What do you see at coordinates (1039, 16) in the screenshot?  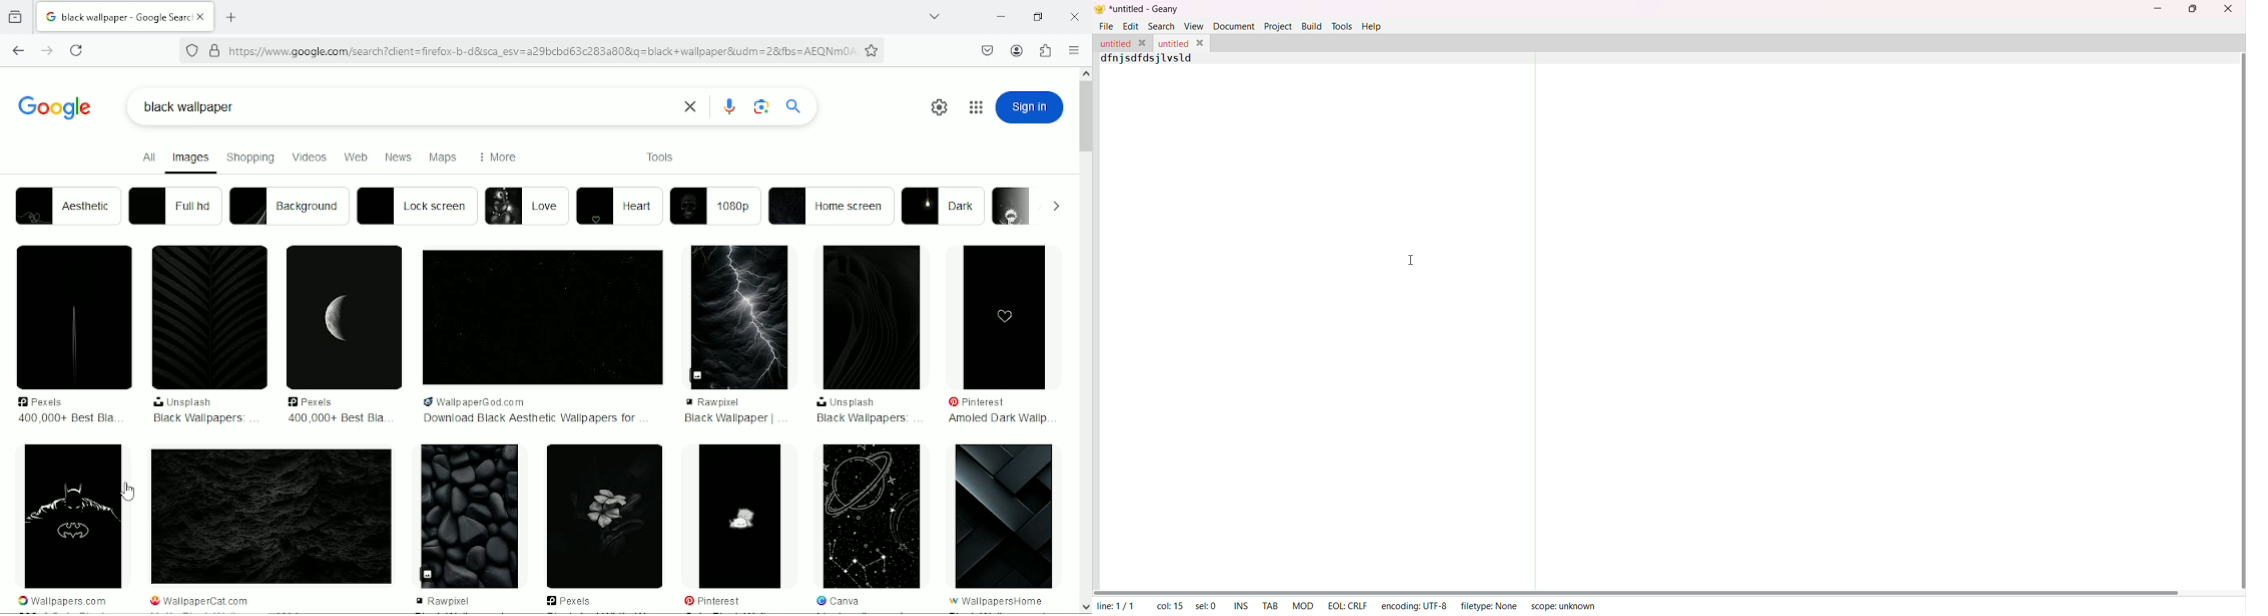 I see `restore down` at bounding box center [1039, 16].